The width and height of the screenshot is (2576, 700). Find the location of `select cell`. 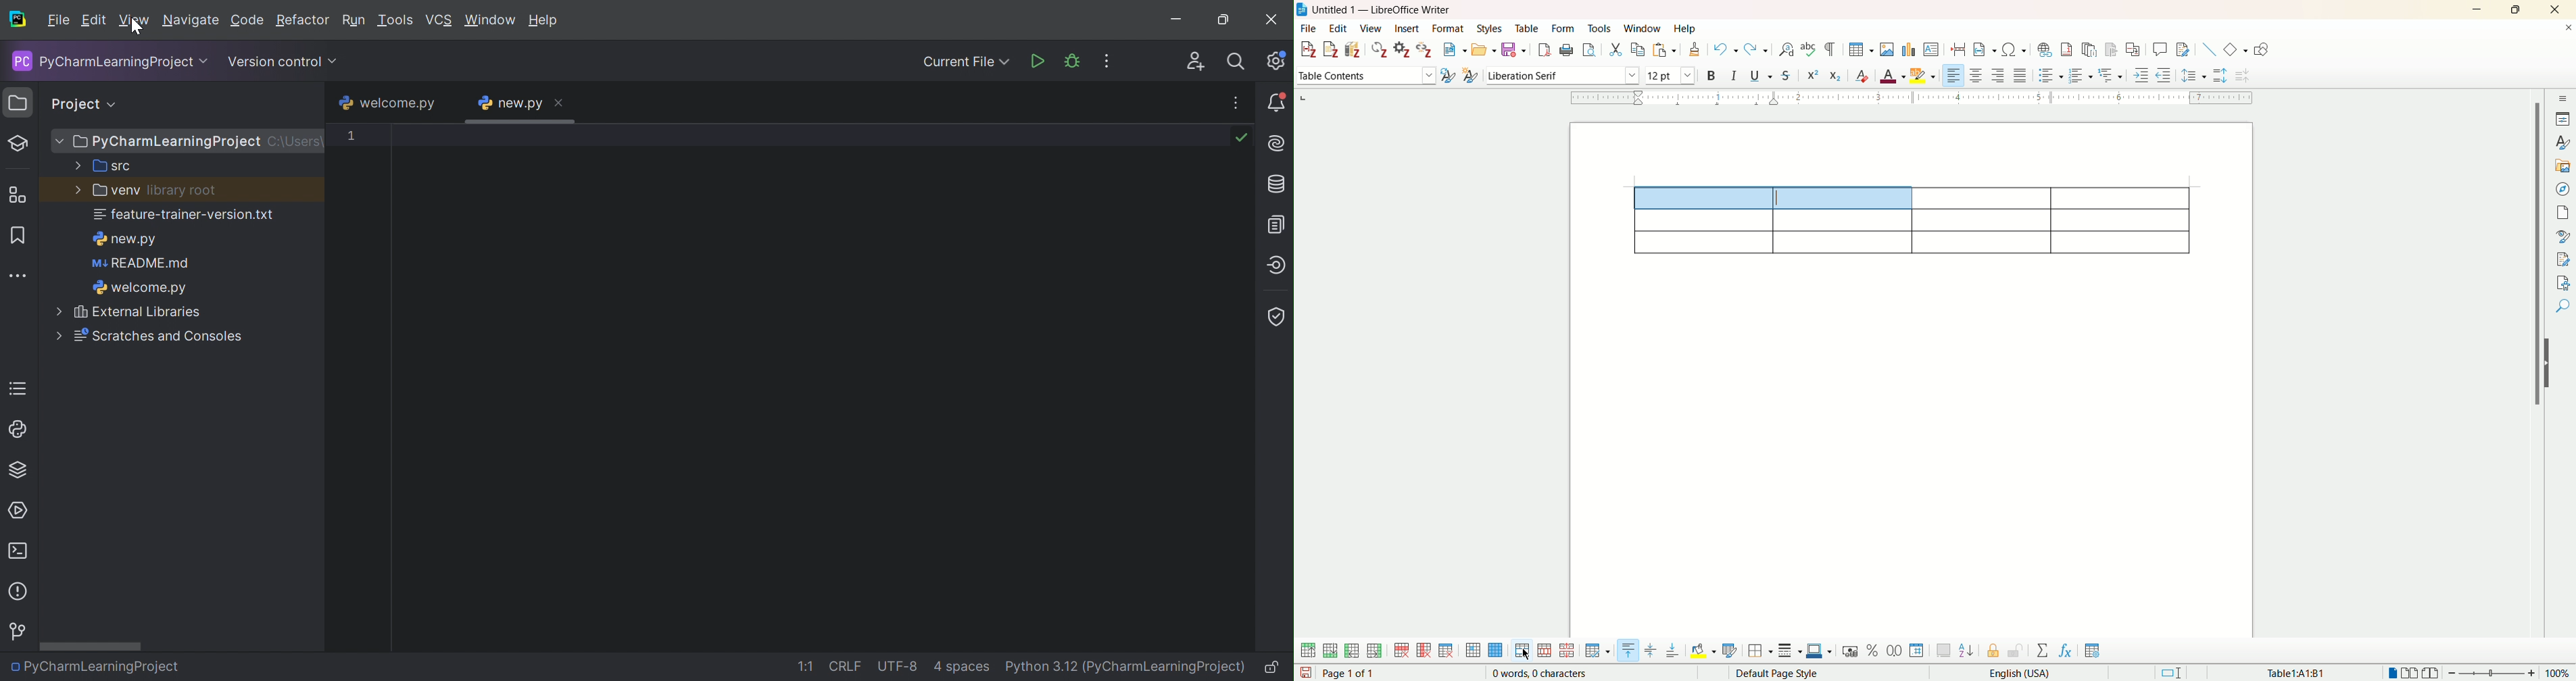

select cell is located at coordinates (1471, 652).